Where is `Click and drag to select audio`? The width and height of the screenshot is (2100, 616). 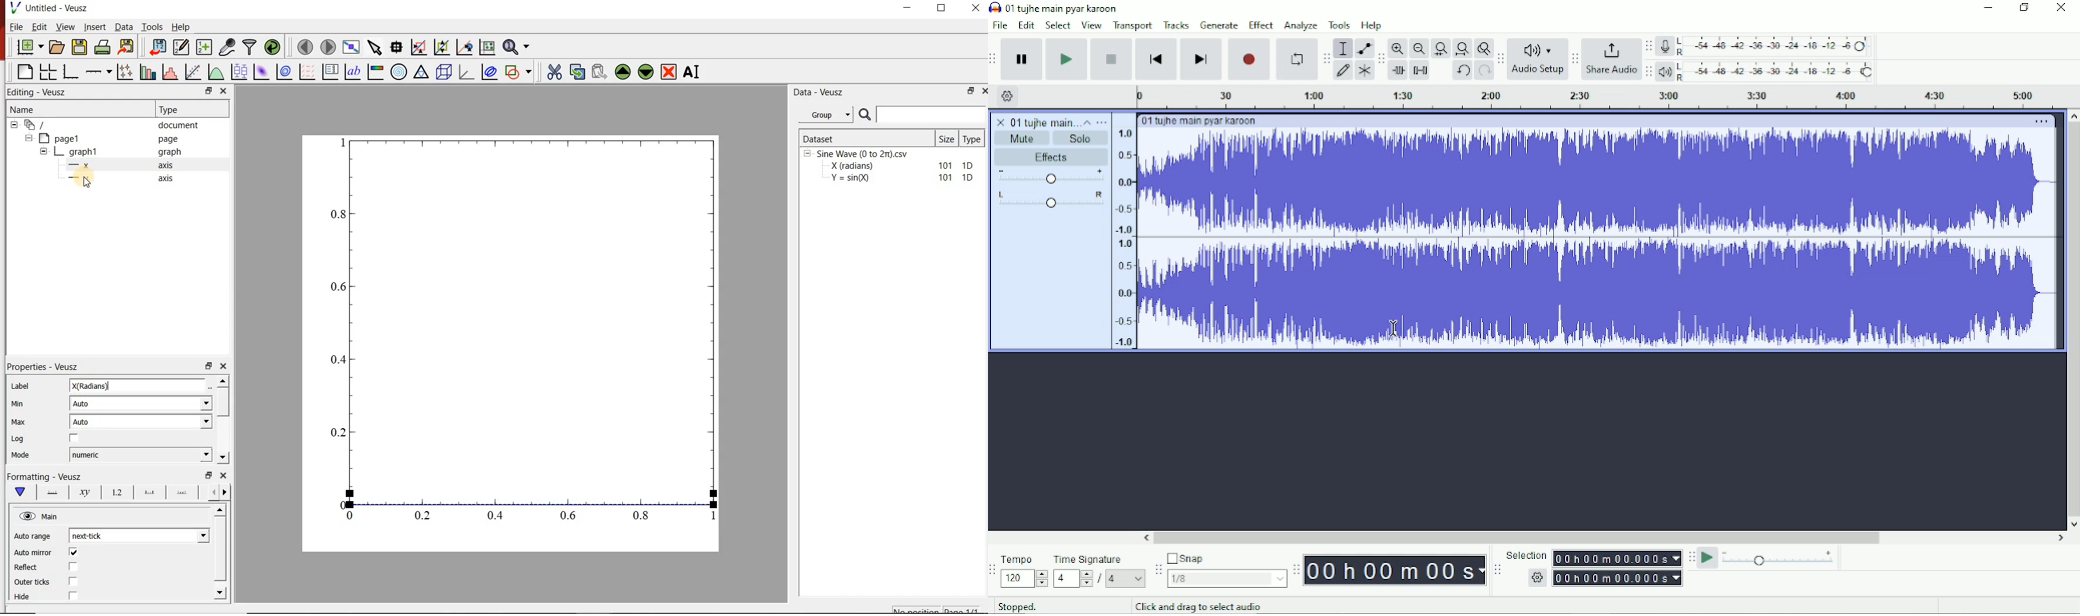 Click and drag to select audio is located at coordinates (1198, 606).